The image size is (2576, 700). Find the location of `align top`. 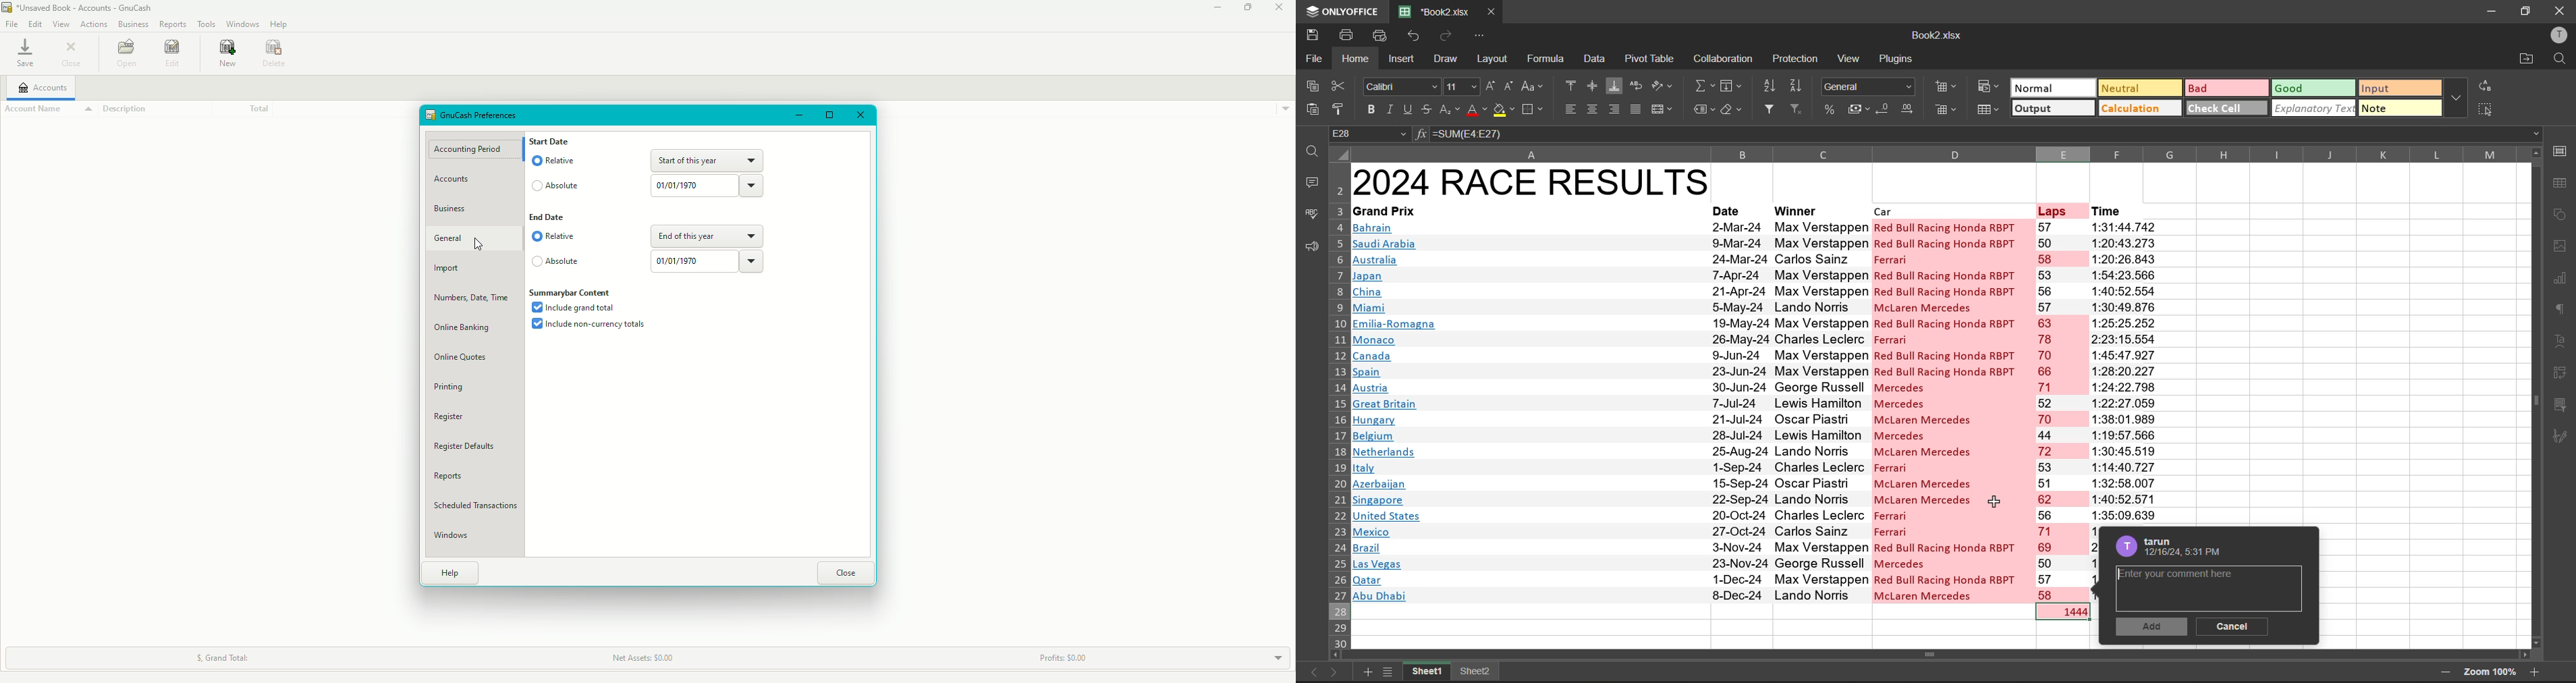

align top is located at coordinates (1571, 85).